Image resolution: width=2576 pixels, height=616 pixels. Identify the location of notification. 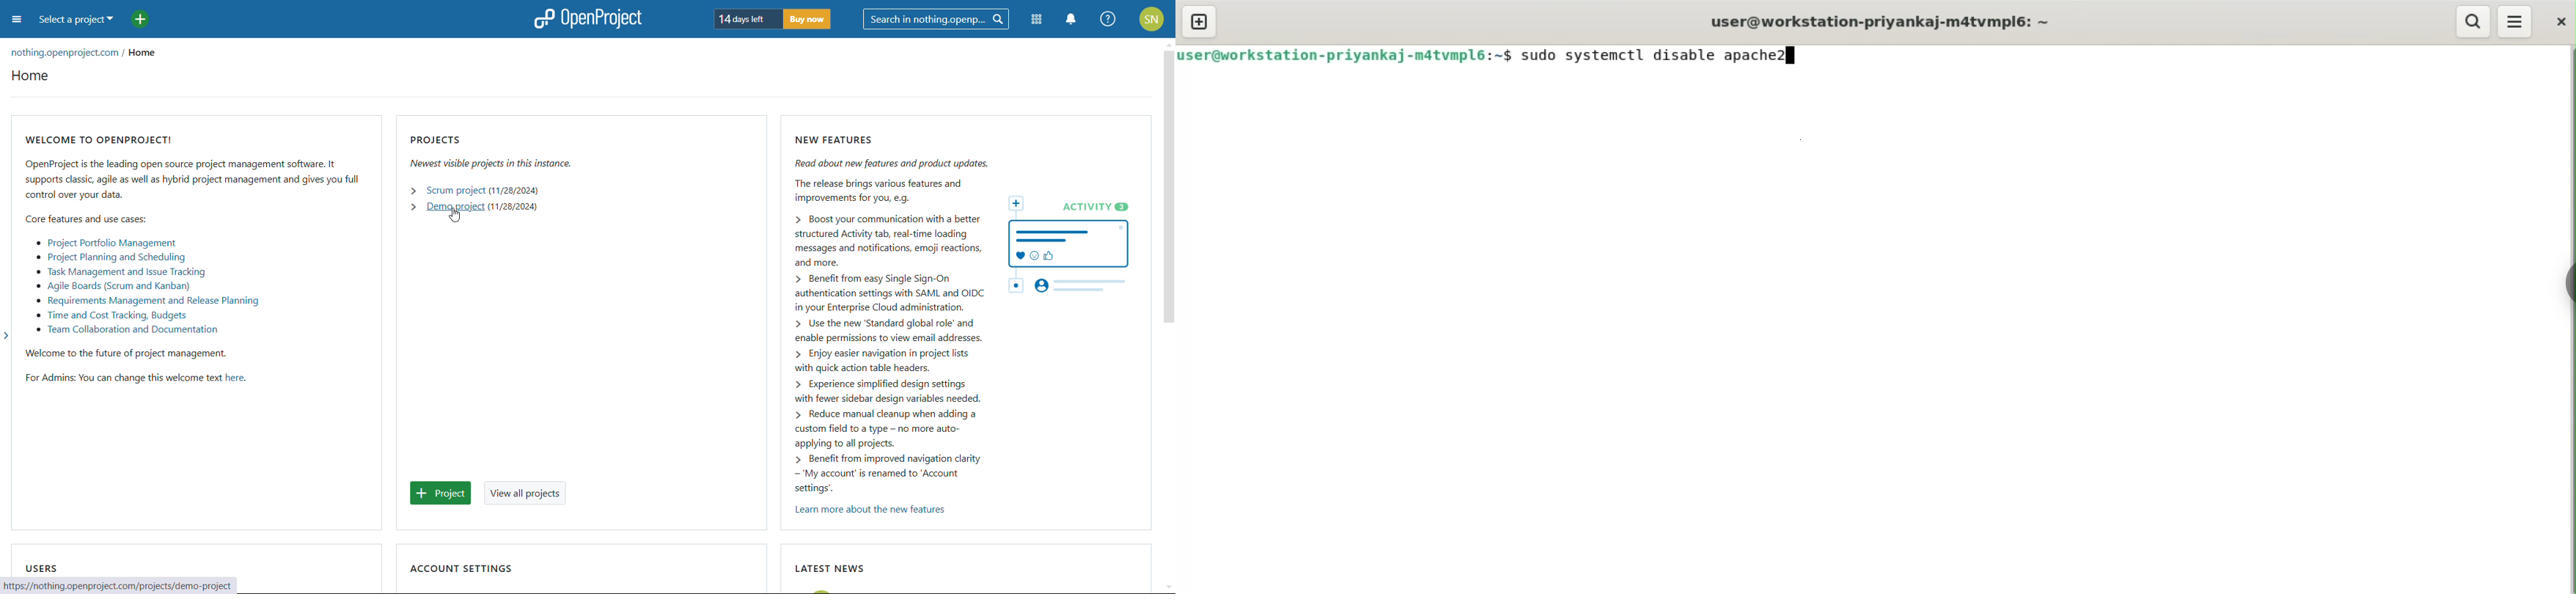
(1073, 19).